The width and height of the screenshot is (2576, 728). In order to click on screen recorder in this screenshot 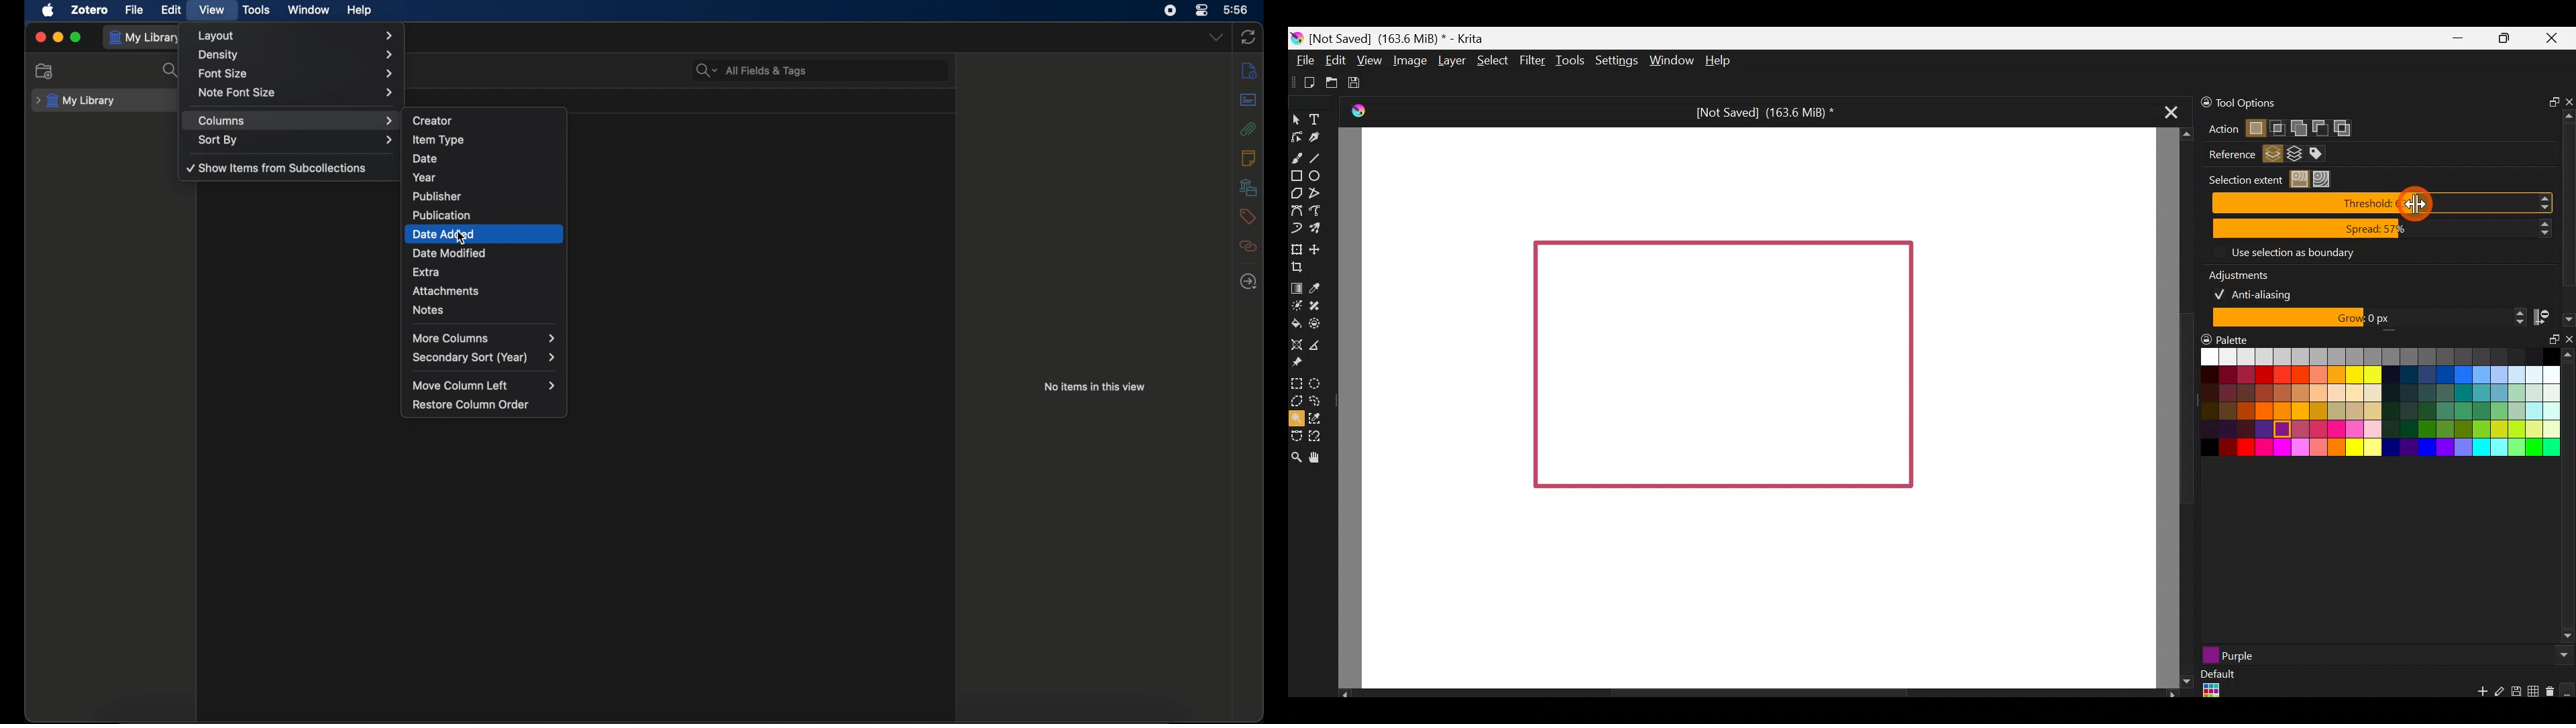, I will do `click(1170, 11)`.